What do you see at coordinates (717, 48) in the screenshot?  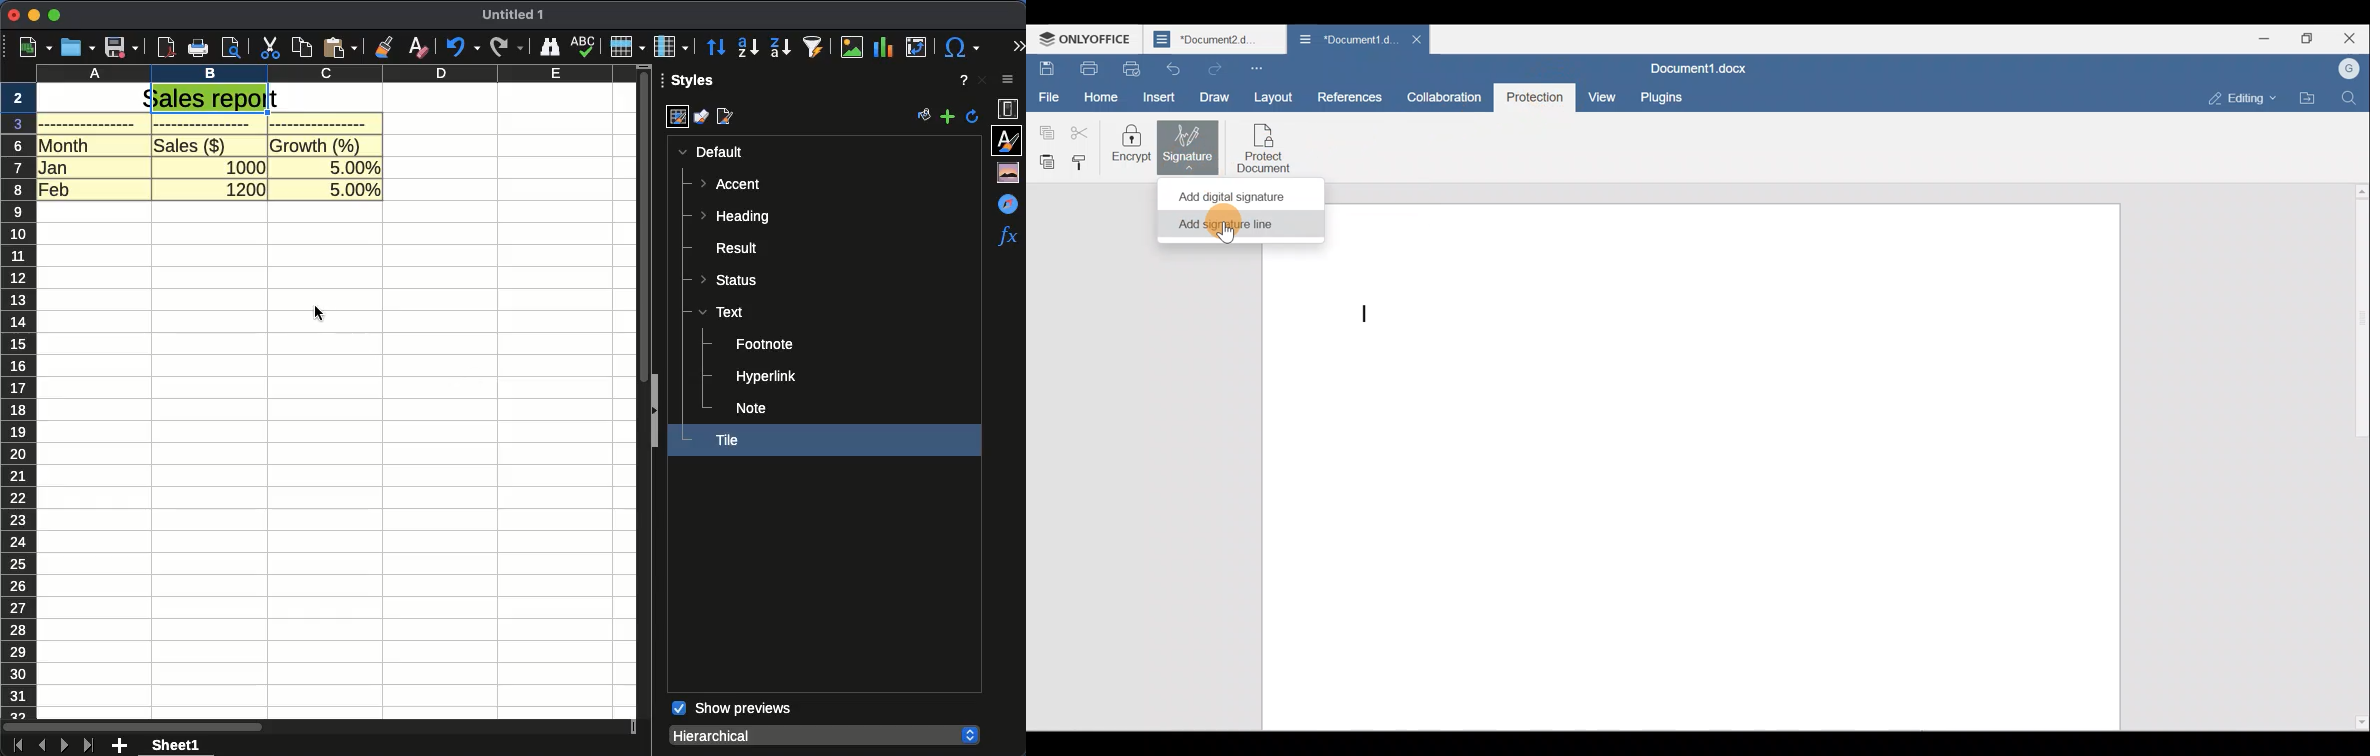 I see `sort` at bounding box center [717, 48].